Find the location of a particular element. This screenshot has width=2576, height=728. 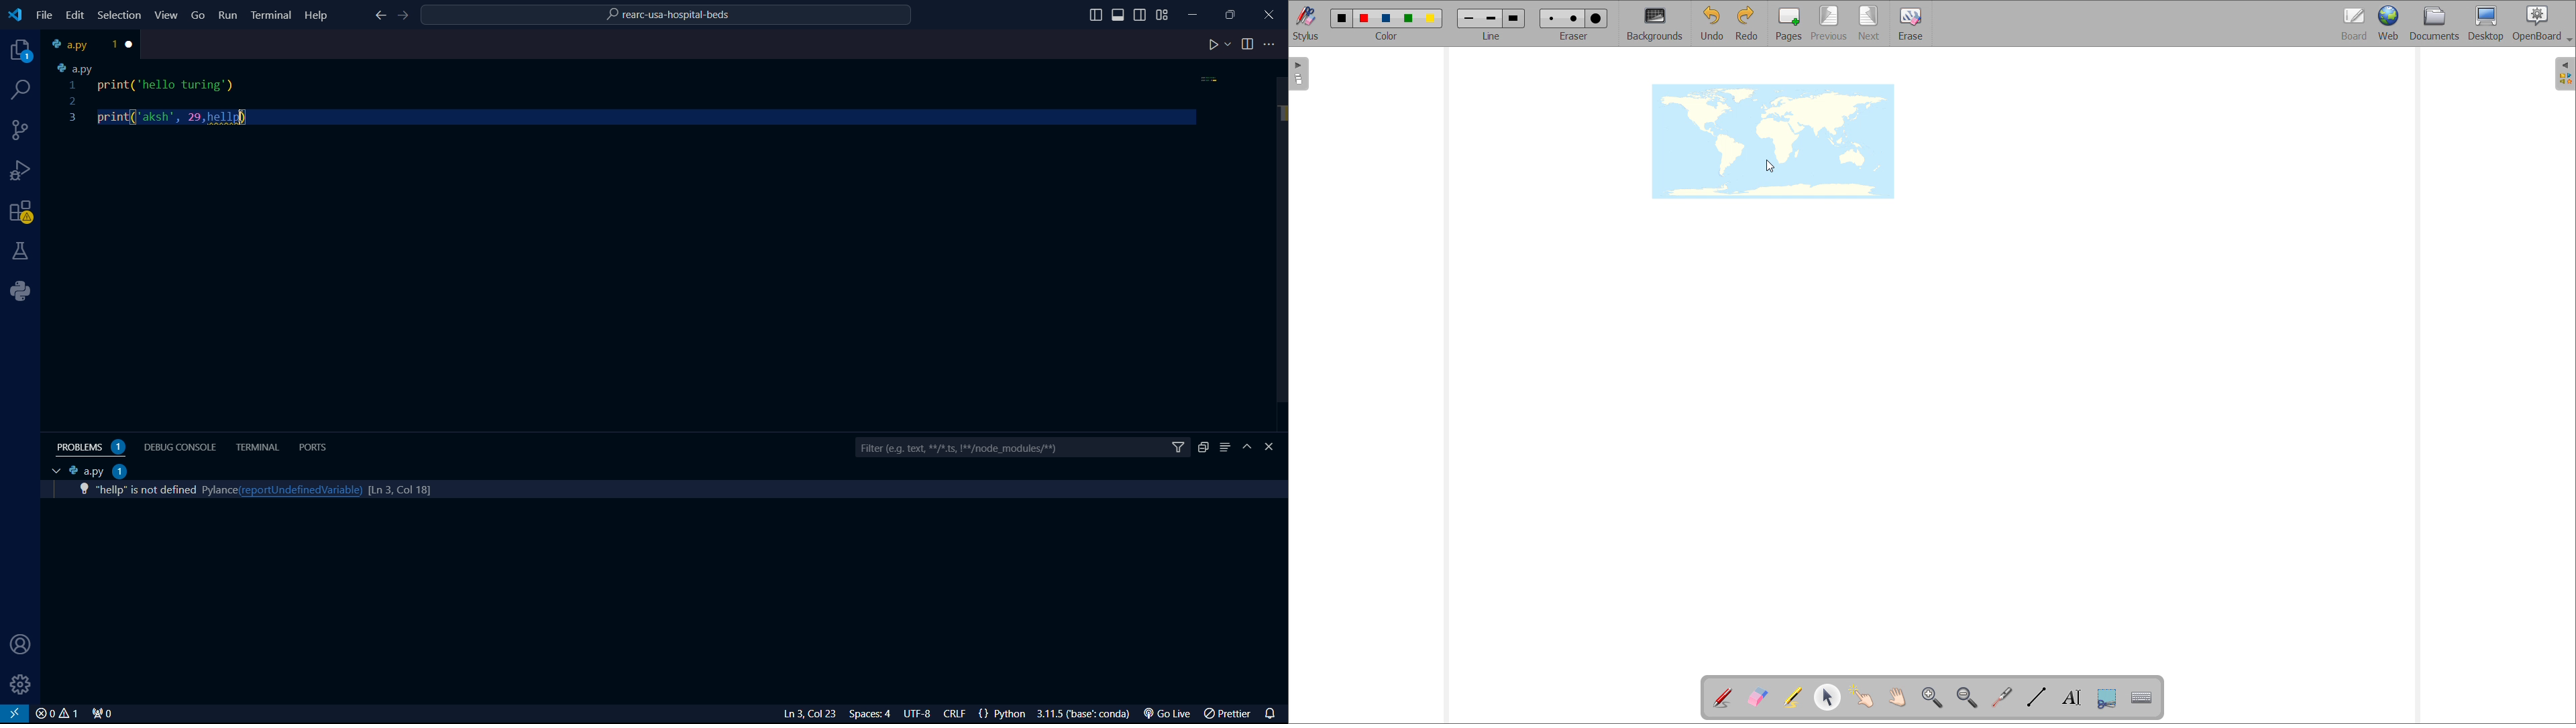

python is located at coordinates (25, 291).